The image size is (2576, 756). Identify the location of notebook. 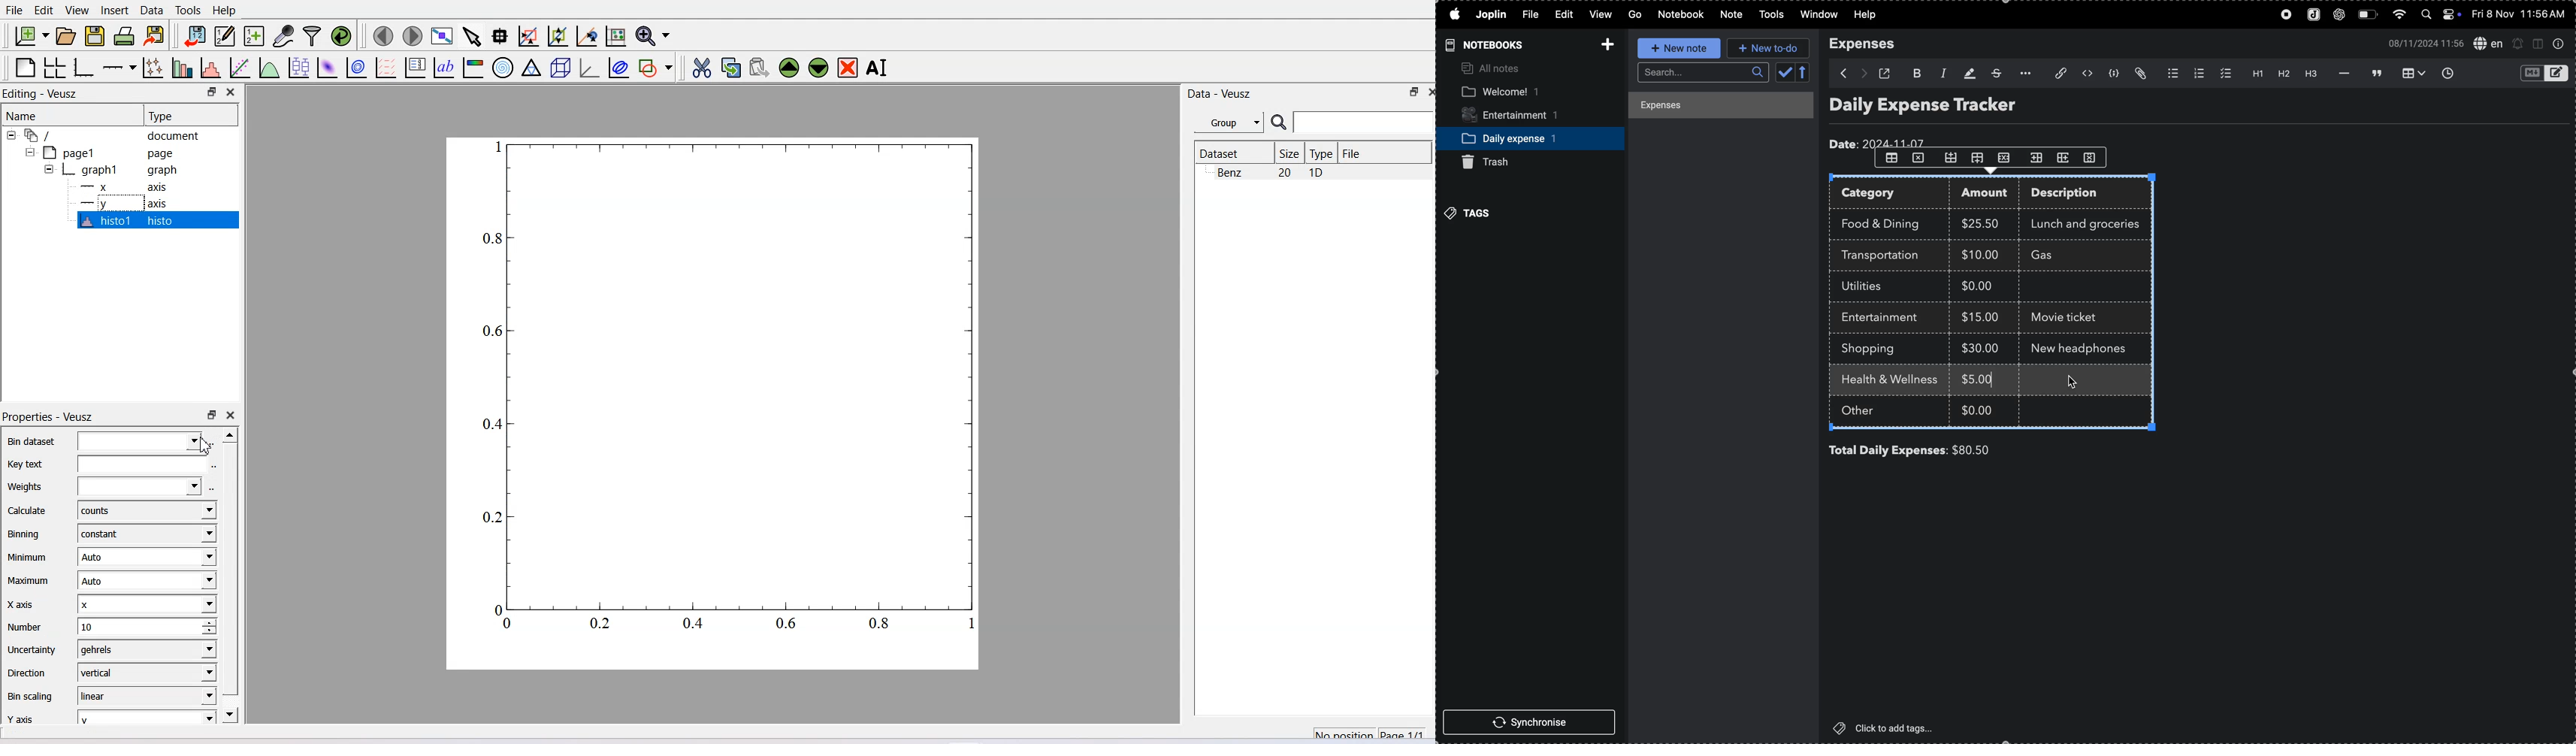
(1682, 14).